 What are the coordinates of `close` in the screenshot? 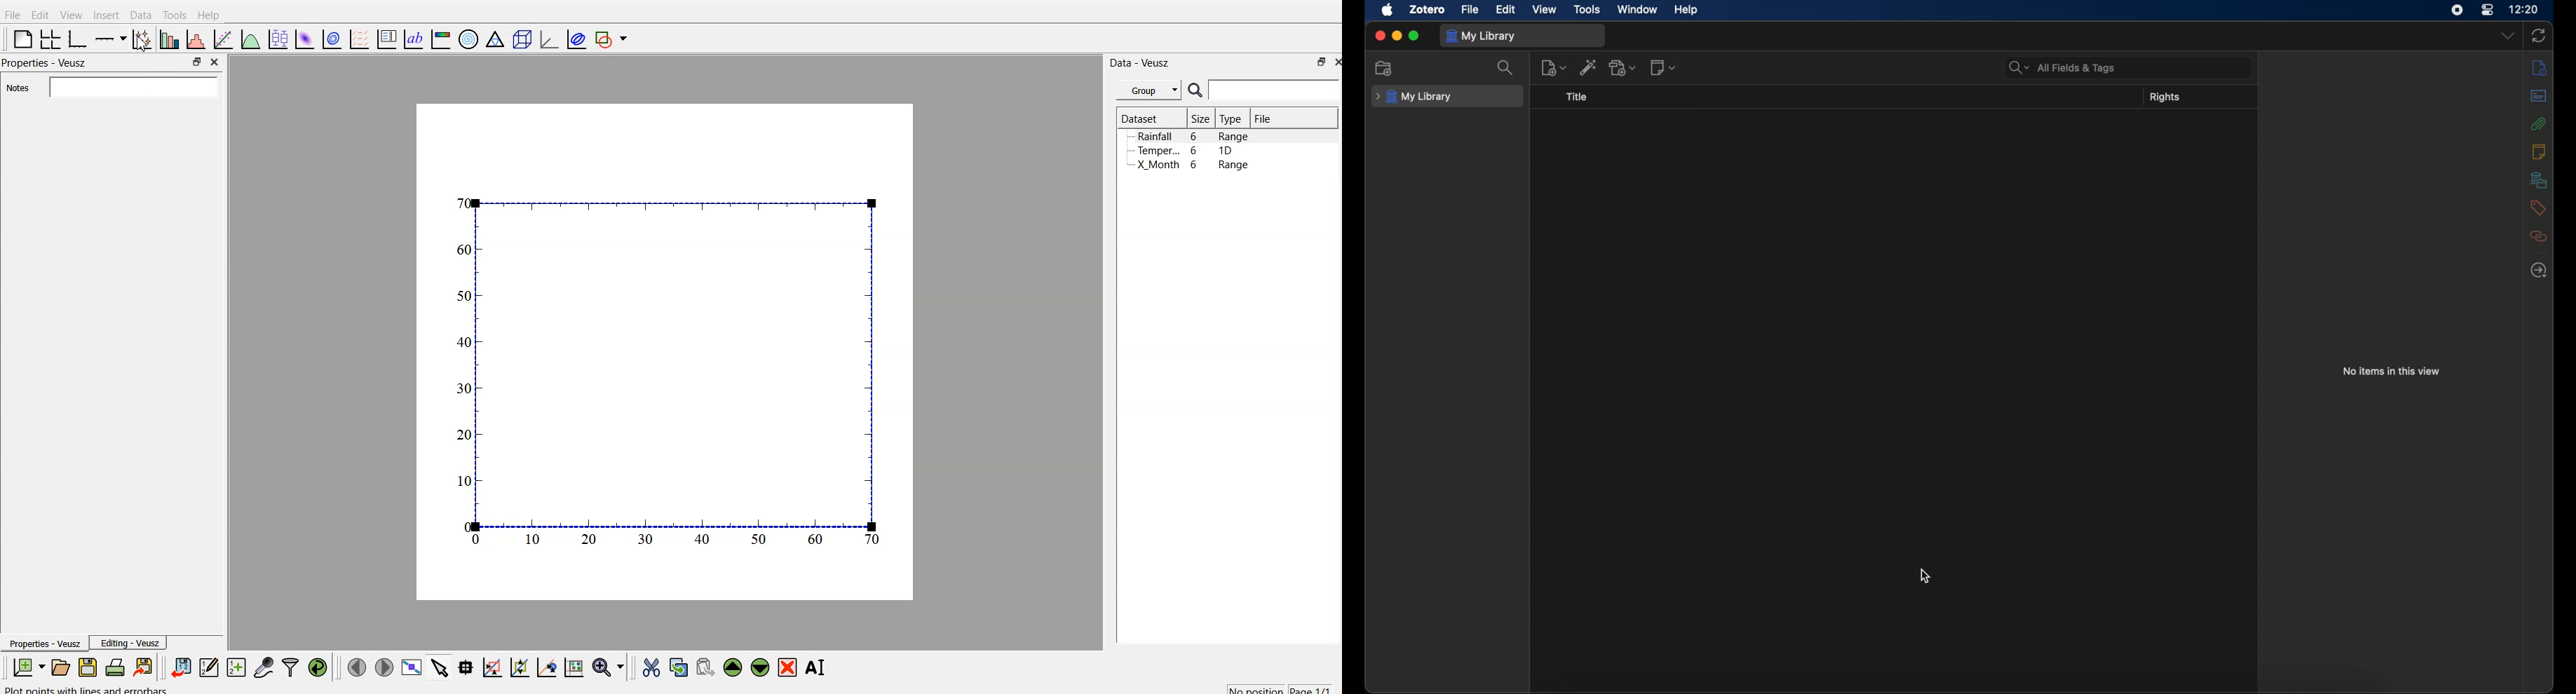 It's located at (1379, 36).